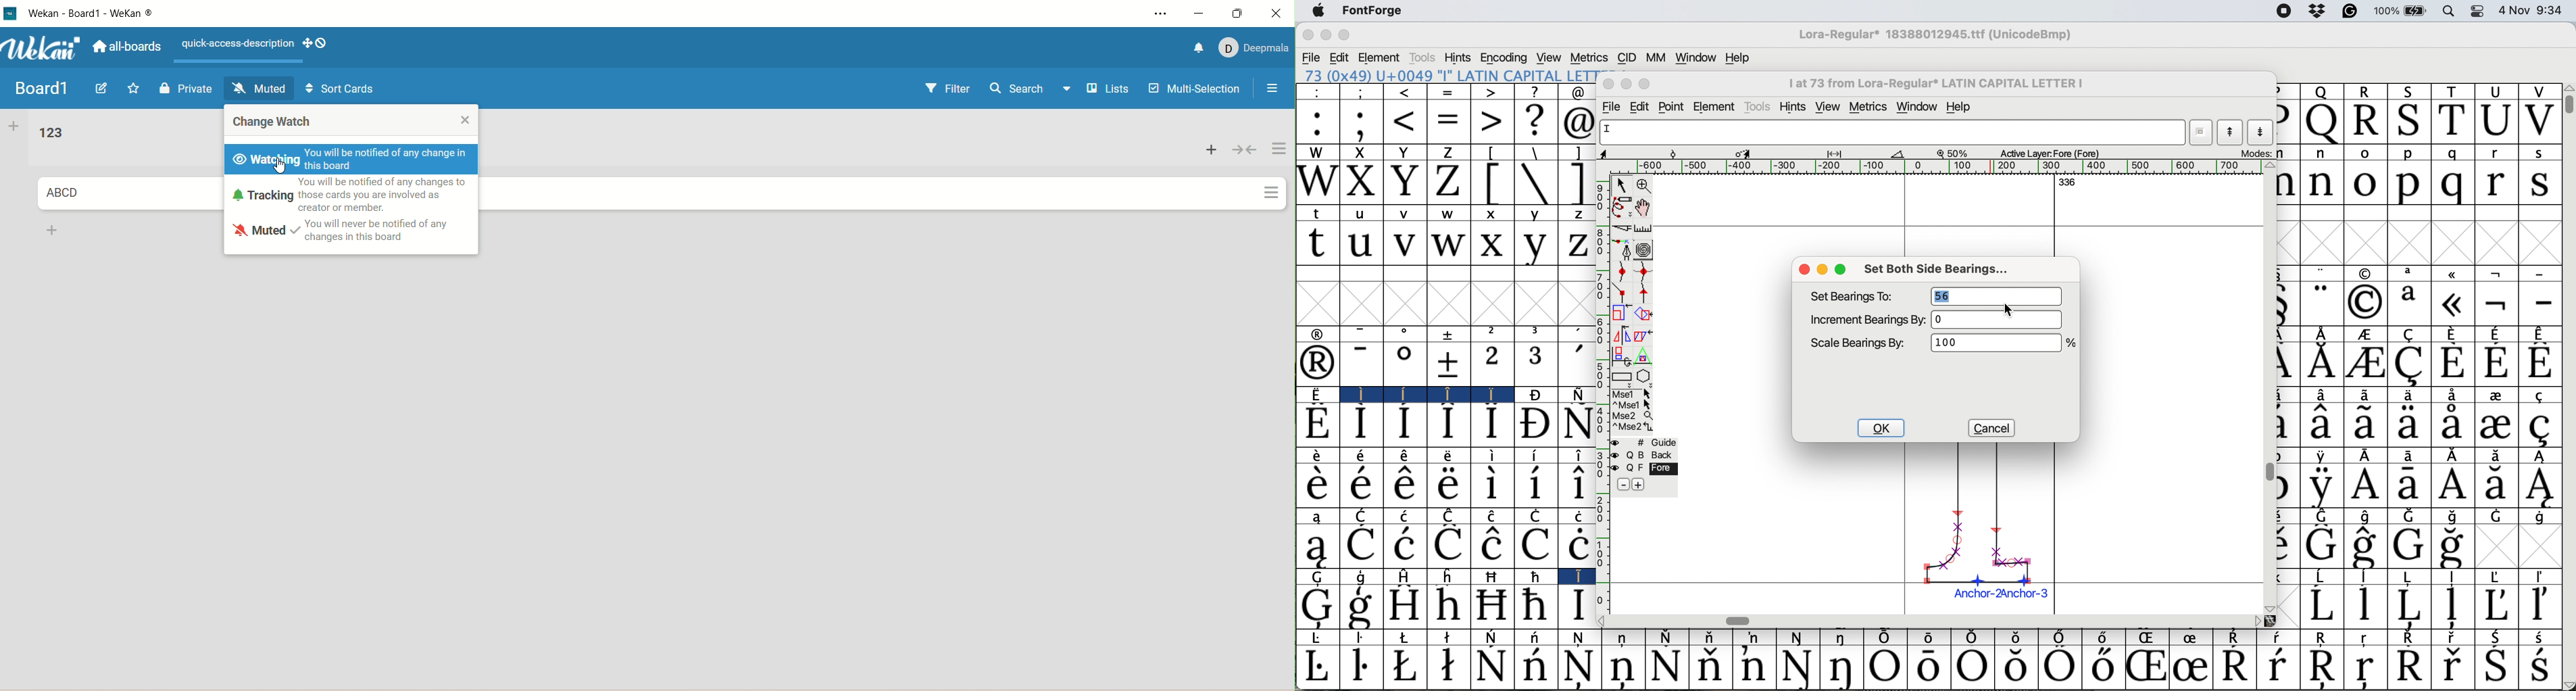 The height and width of the screenshot is (700, 2576). I want to click on W, so click(1317, 152).